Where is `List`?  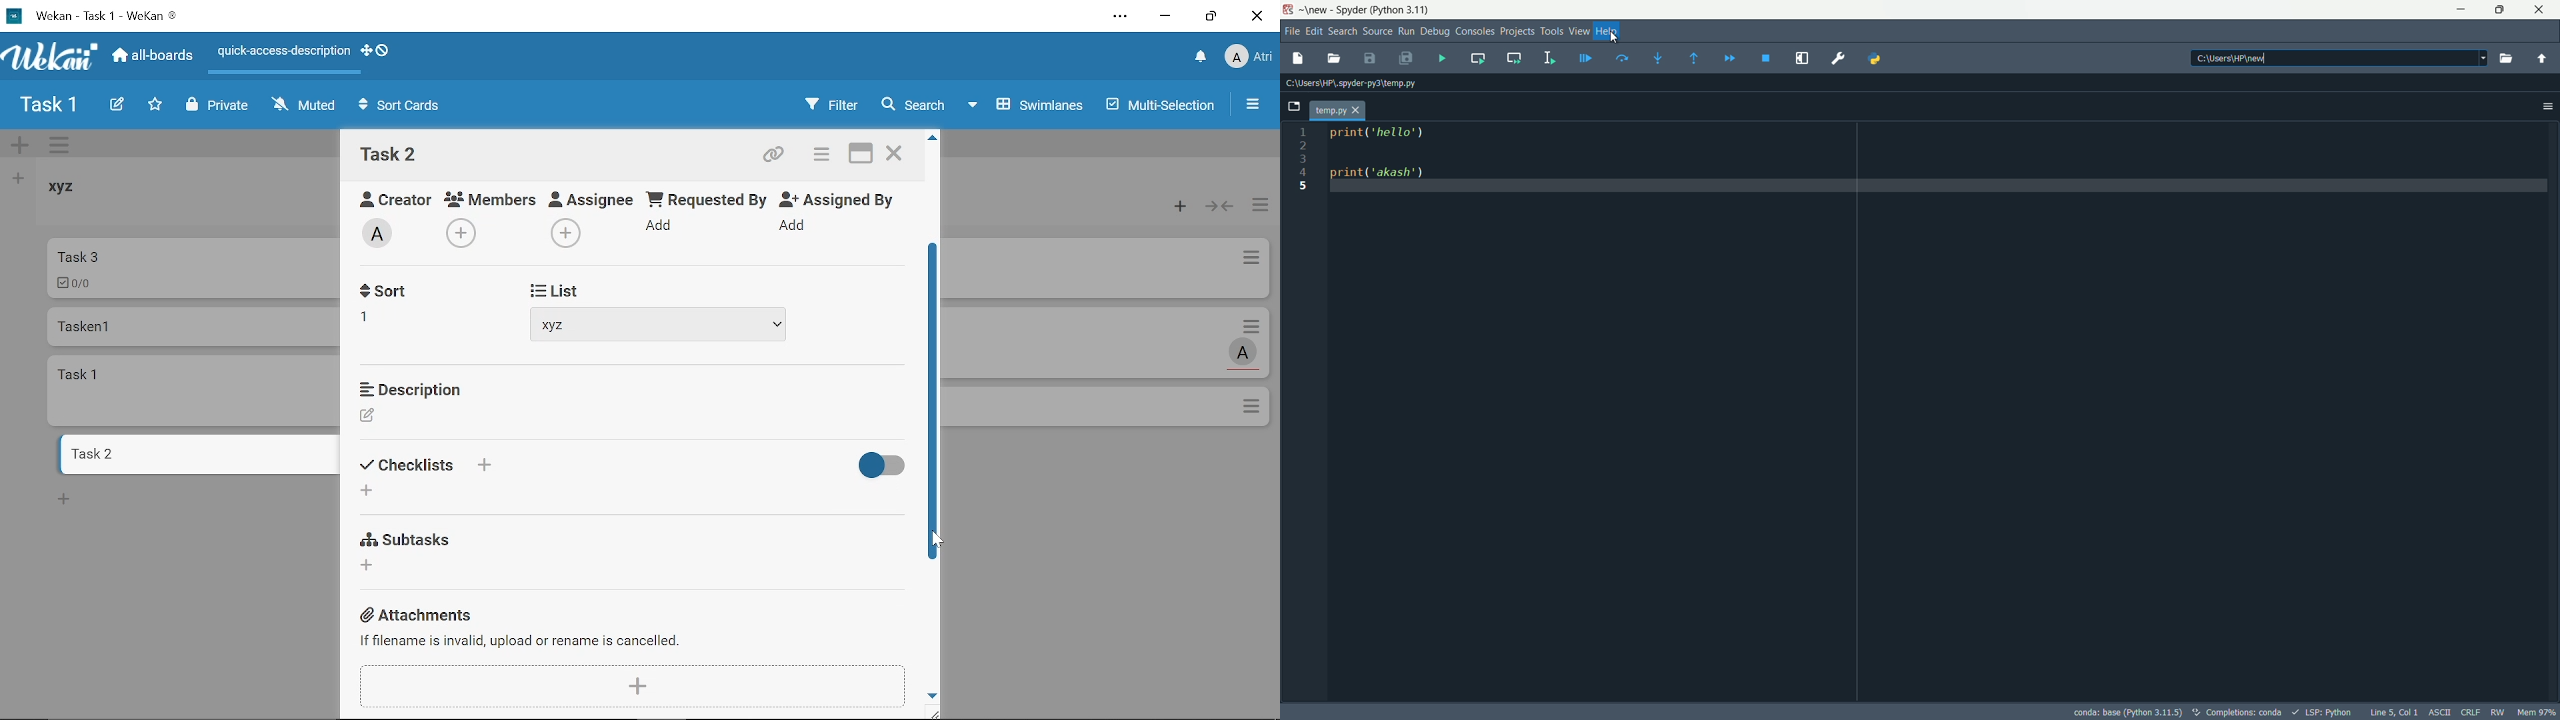 List is located at coordinates (557, 468).